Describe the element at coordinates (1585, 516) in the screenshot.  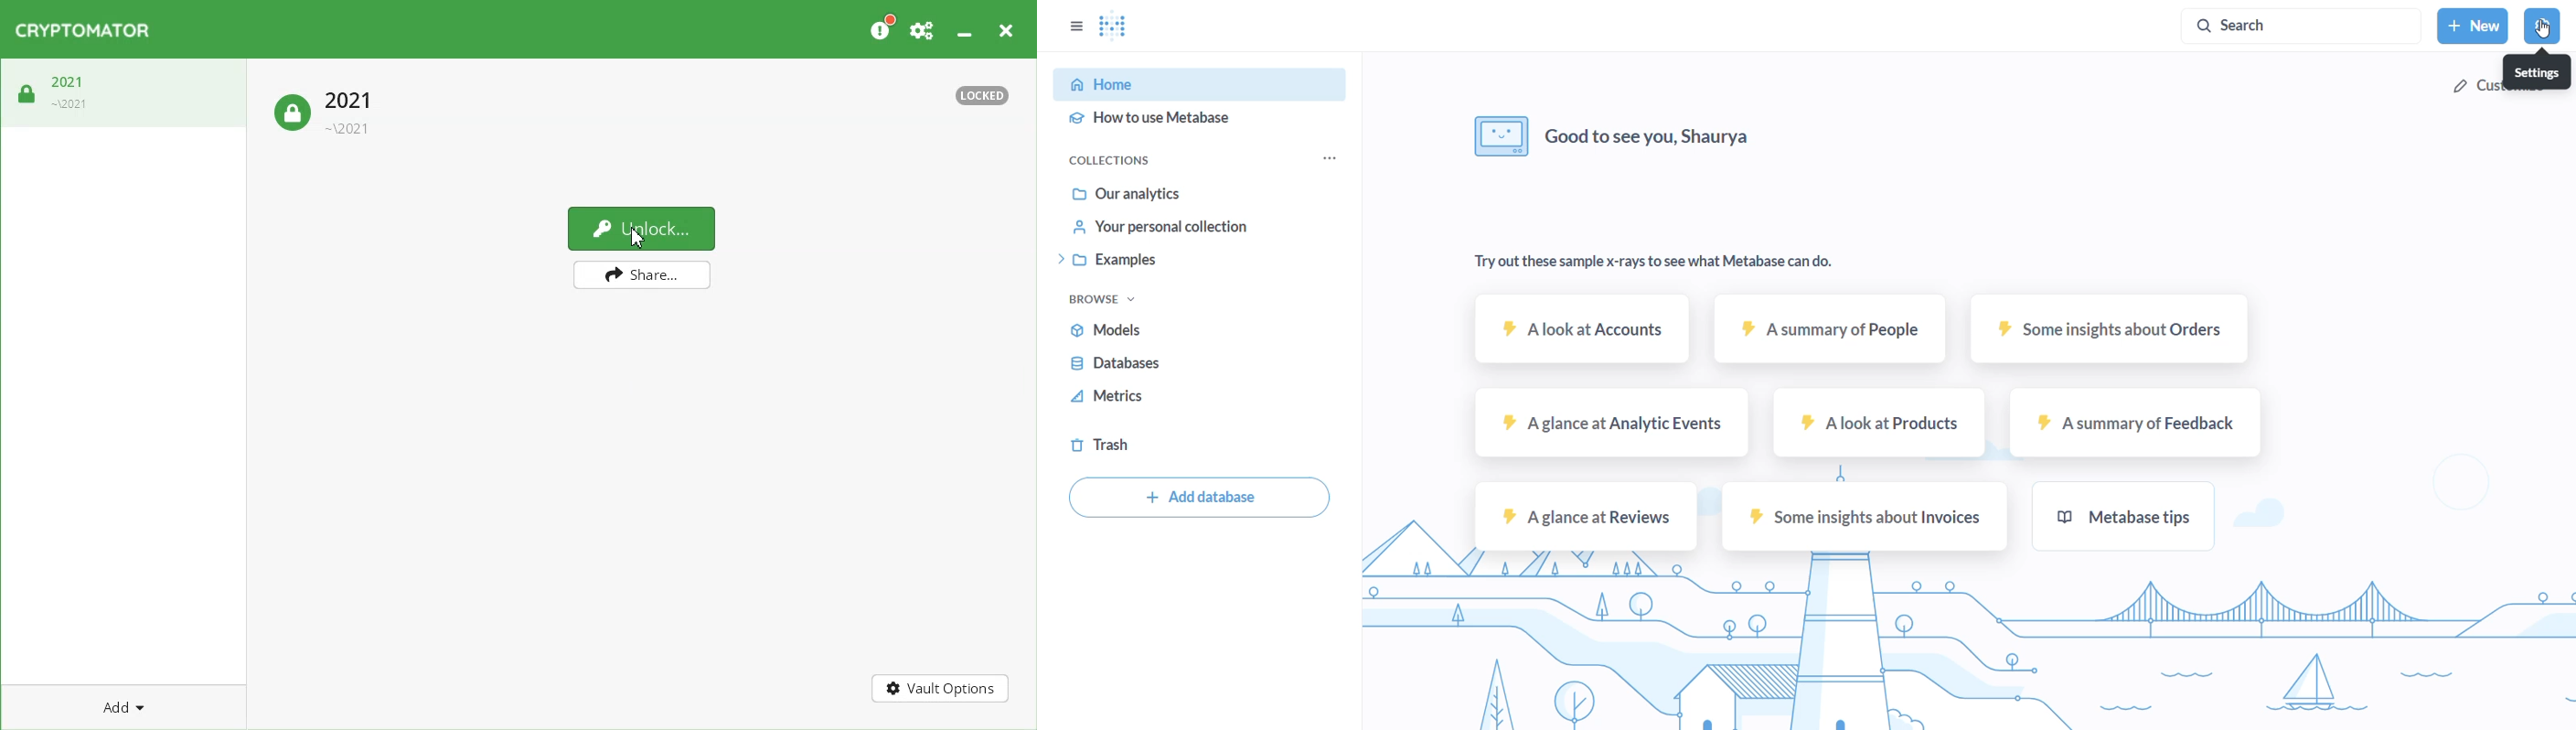
I see `A glance at reviews sample` at that location.